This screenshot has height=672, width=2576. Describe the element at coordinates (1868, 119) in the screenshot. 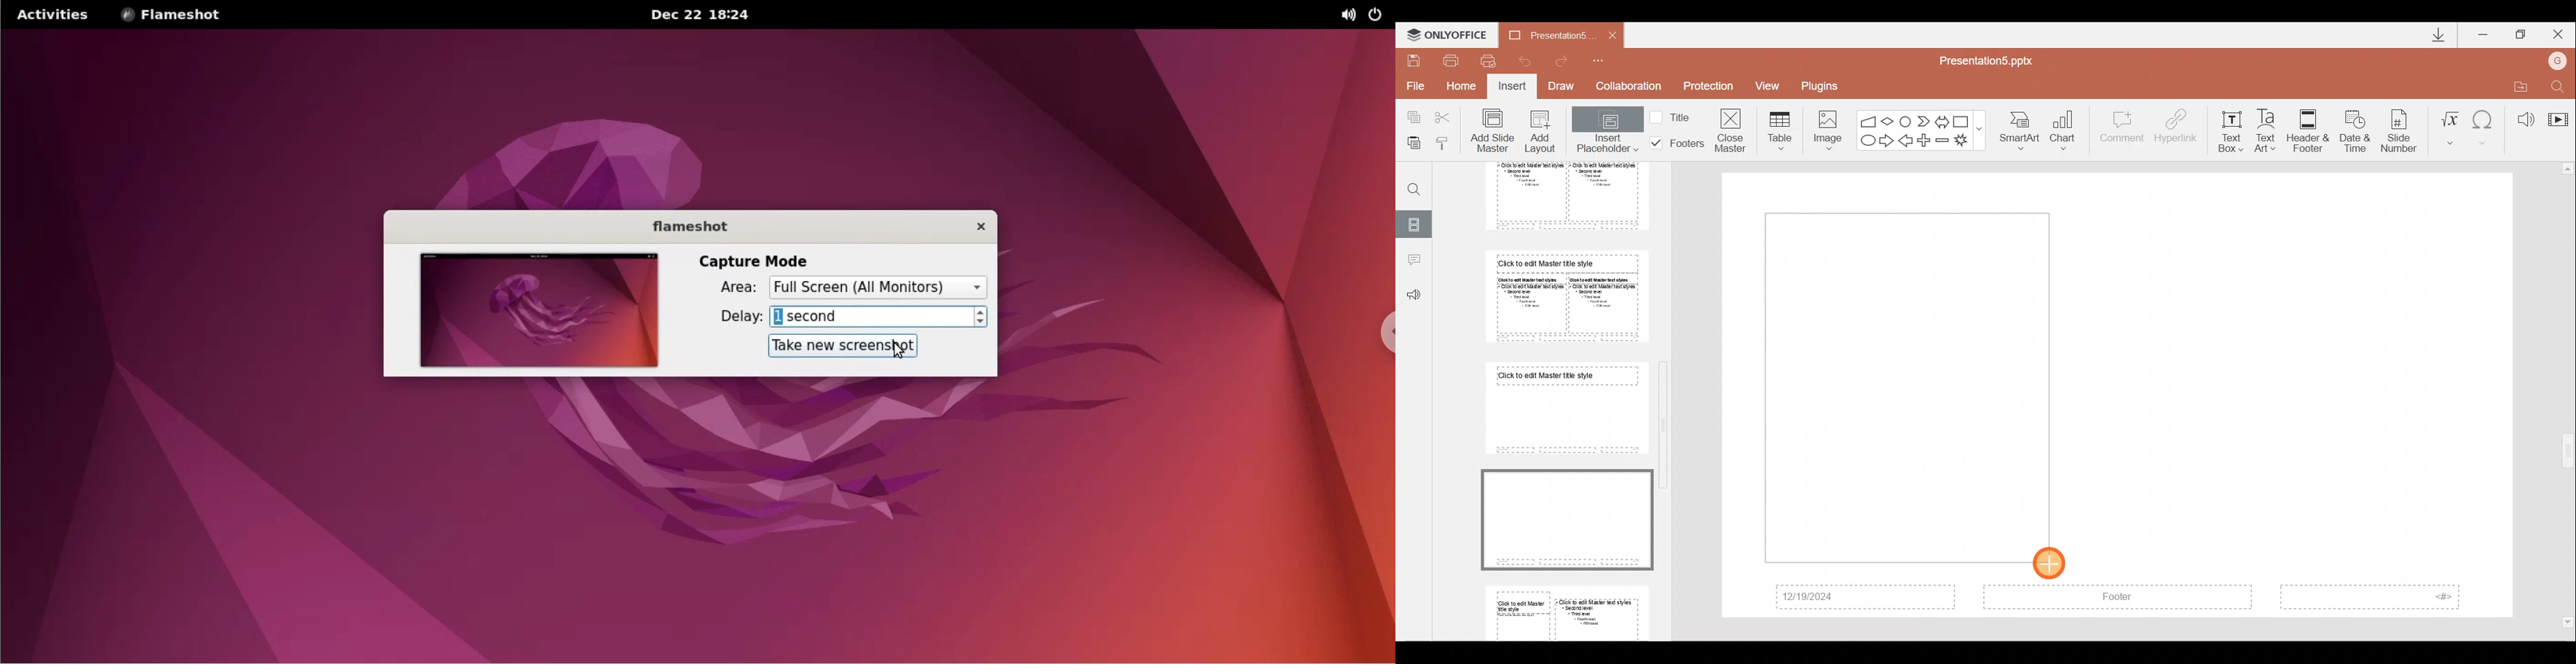

I see `Flowchart - manual input` at that location.